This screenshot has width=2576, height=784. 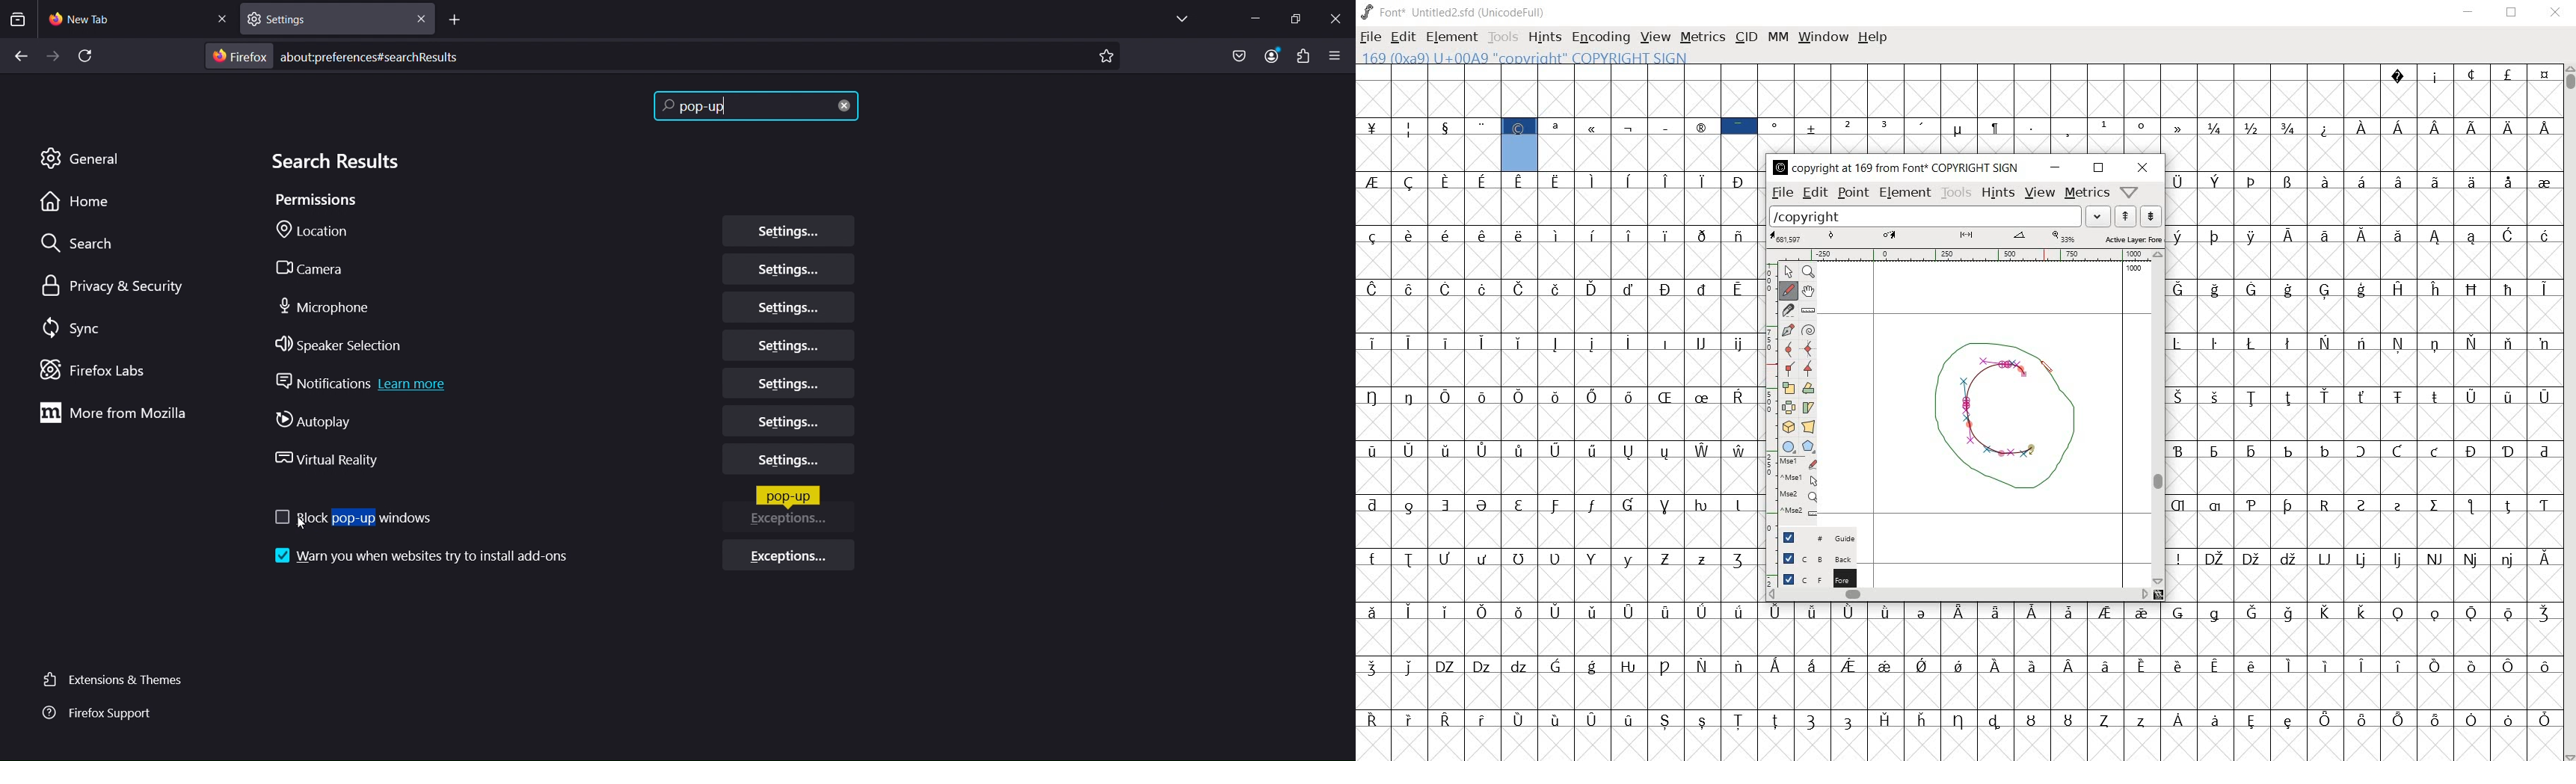 I want to click on Speaker Selection Settings, so click(x=788, y=344).